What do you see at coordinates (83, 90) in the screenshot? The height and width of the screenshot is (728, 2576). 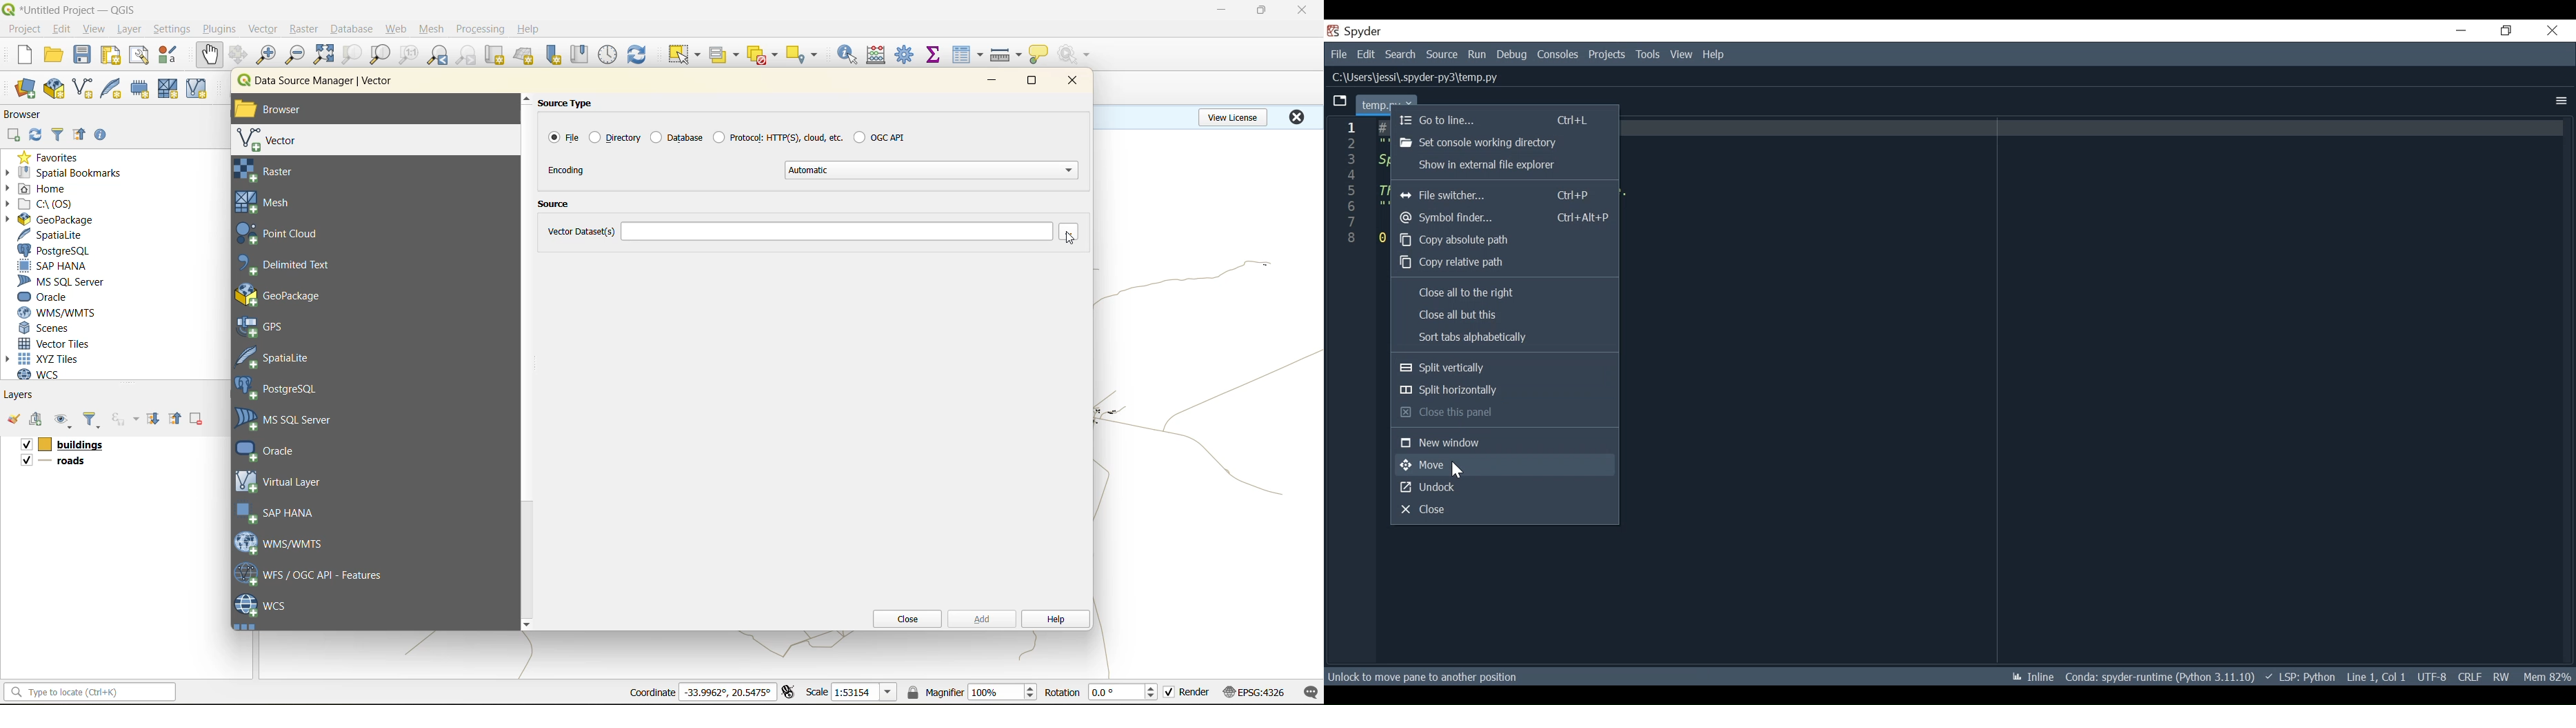 I see `new shapefile layer` at bounding box center [83, 90].